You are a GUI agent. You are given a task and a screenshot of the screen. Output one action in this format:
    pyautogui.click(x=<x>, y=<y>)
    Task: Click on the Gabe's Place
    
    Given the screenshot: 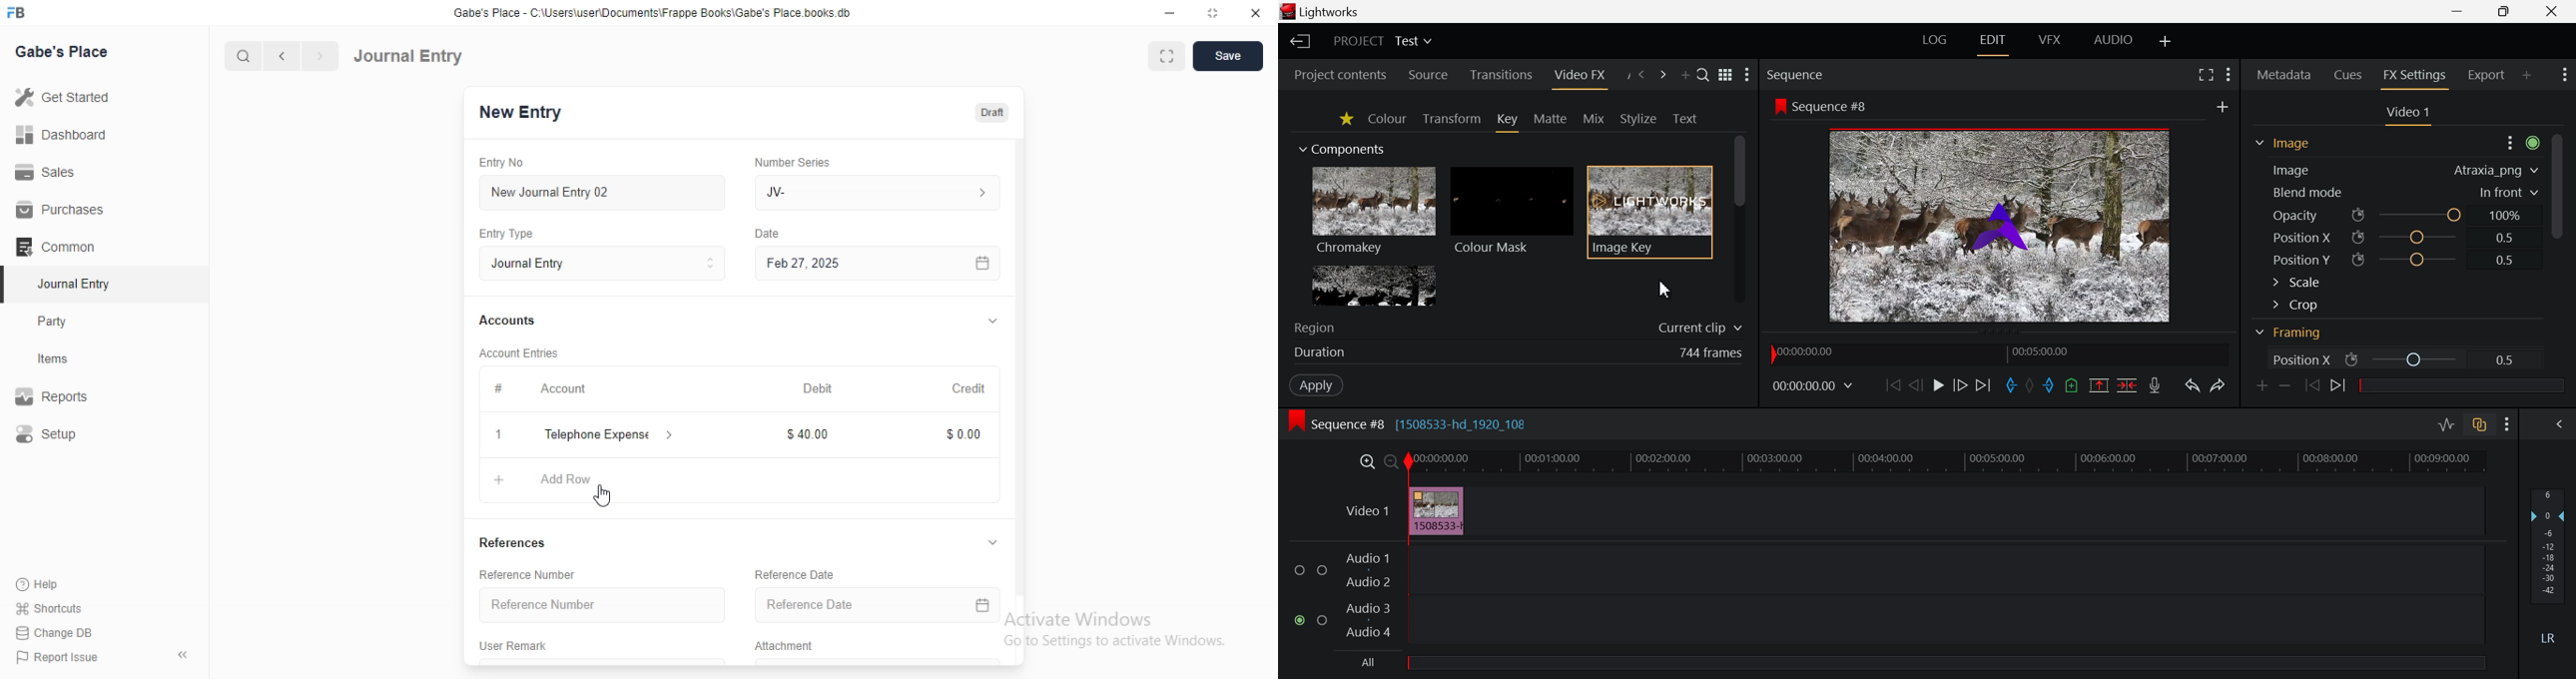 What is the action you would take?
    pyautogui.click(x=63, y=51)
    